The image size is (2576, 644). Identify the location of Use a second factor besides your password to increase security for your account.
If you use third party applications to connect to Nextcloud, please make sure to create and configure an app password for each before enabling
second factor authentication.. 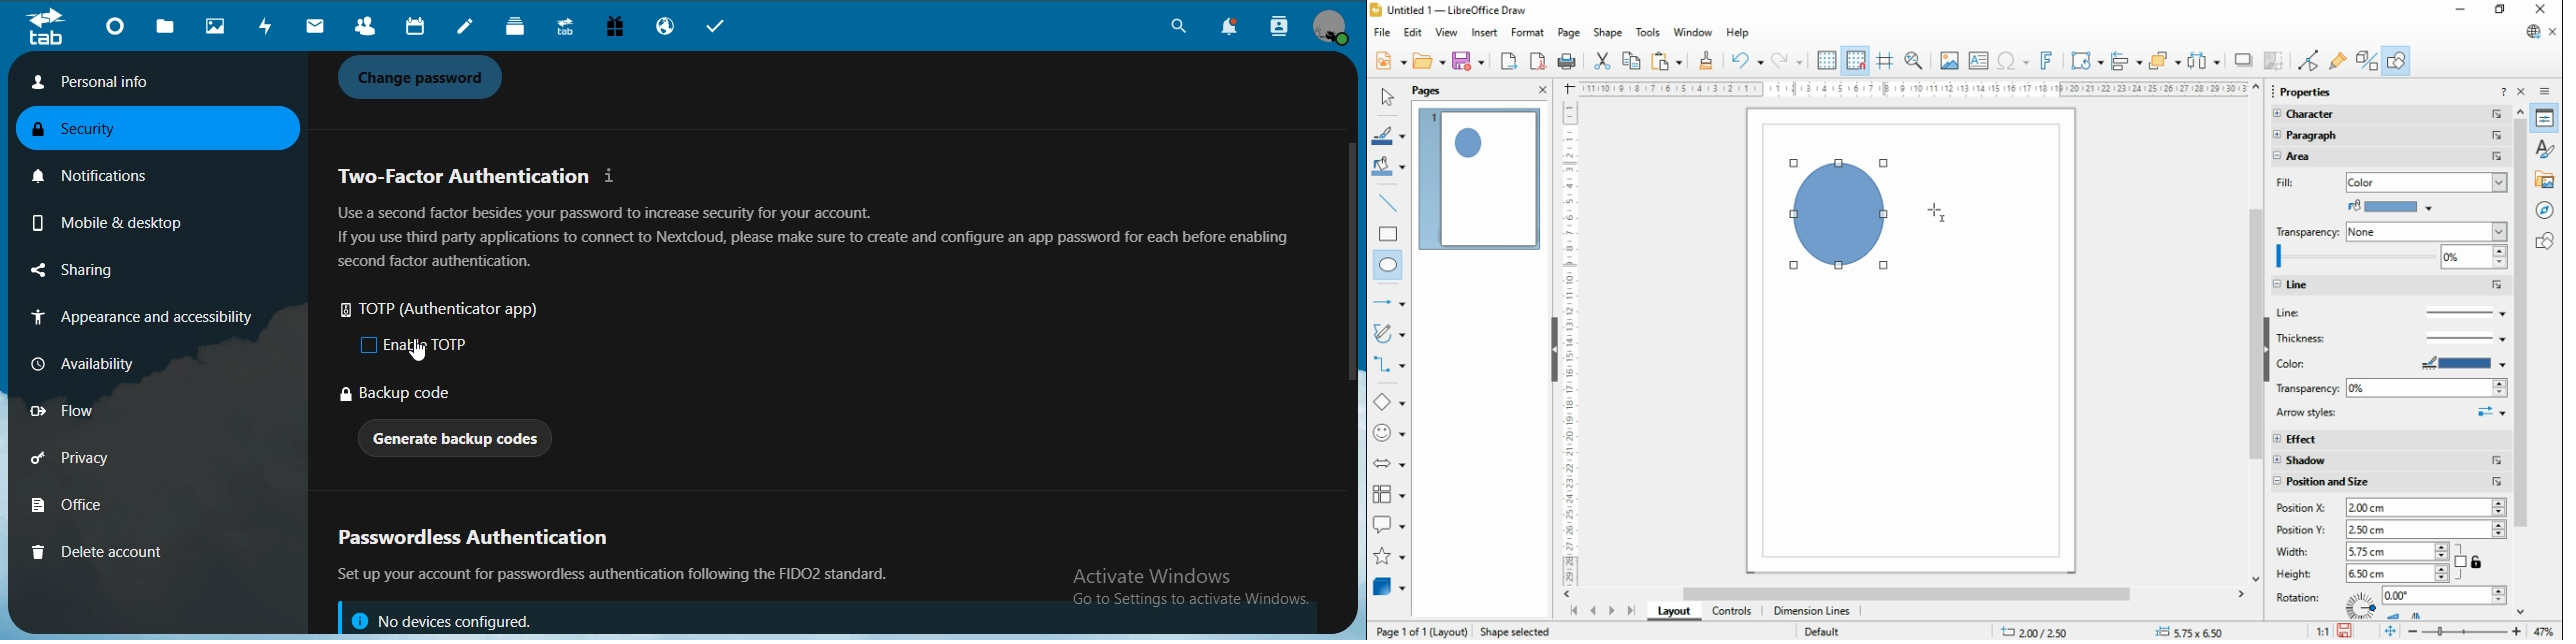
(813, 237).